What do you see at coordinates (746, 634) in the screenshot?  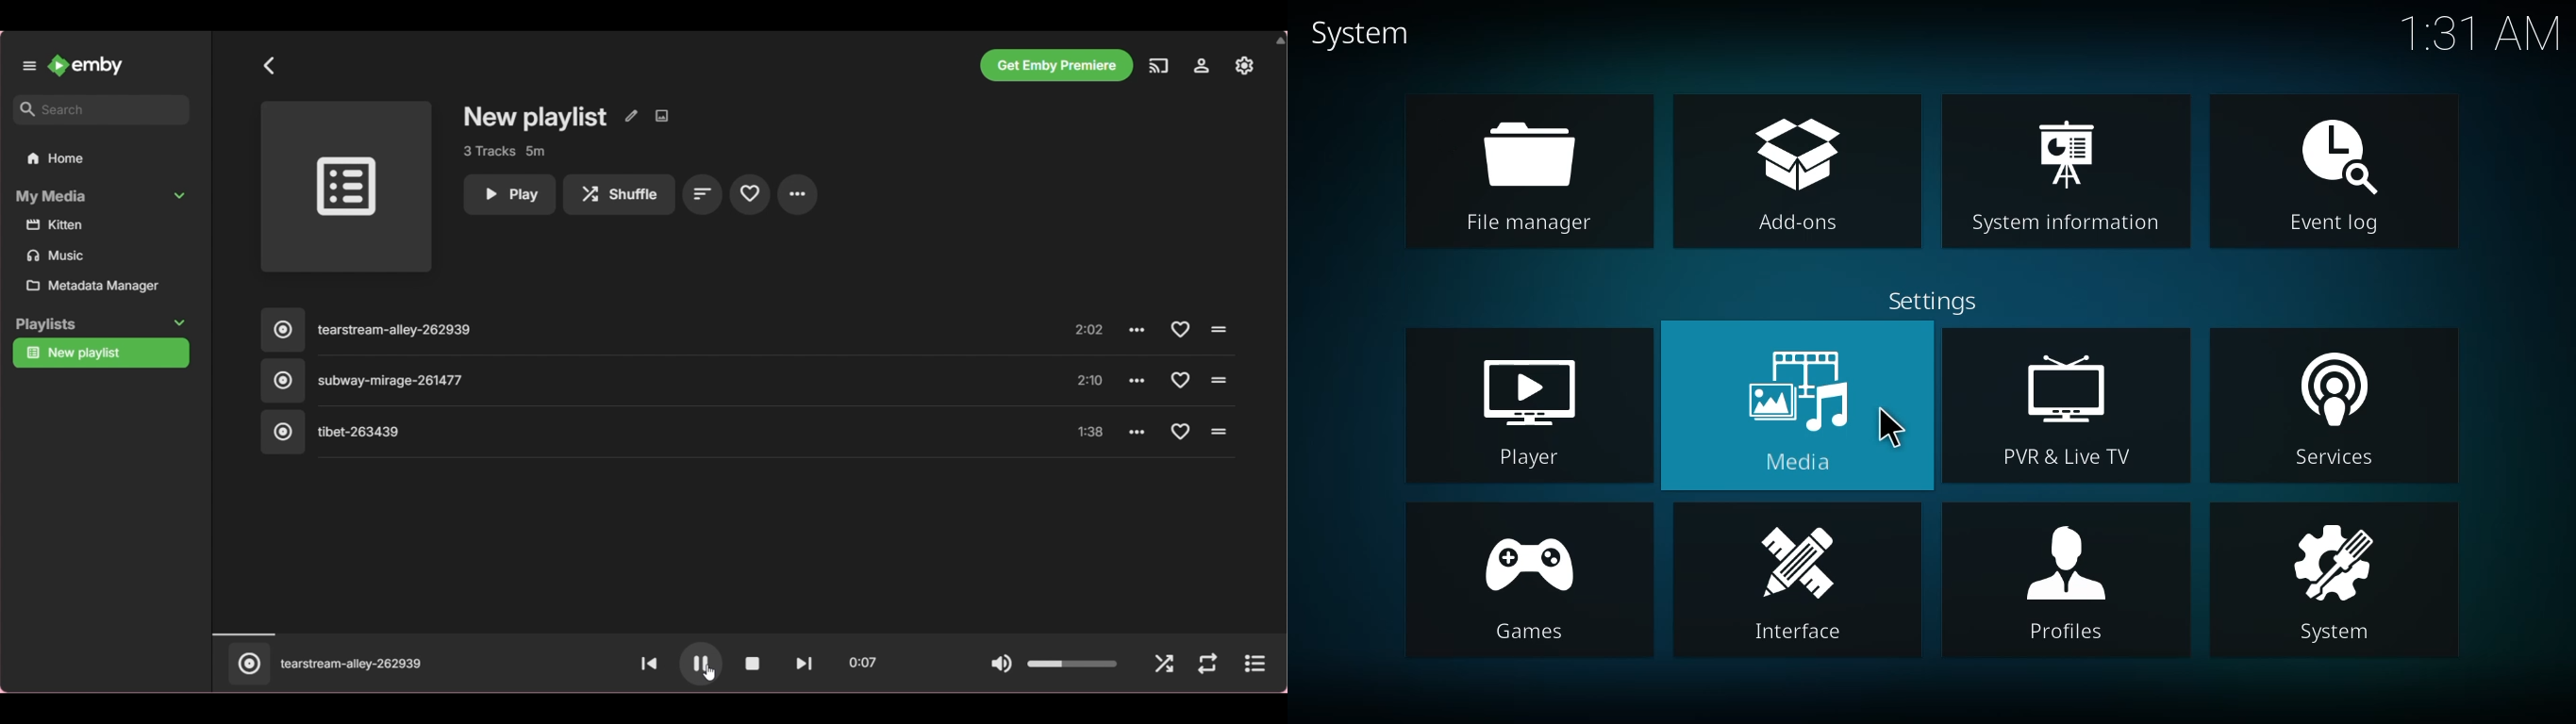 I see `Duration of music played changed` at bounding box center [746, 634].